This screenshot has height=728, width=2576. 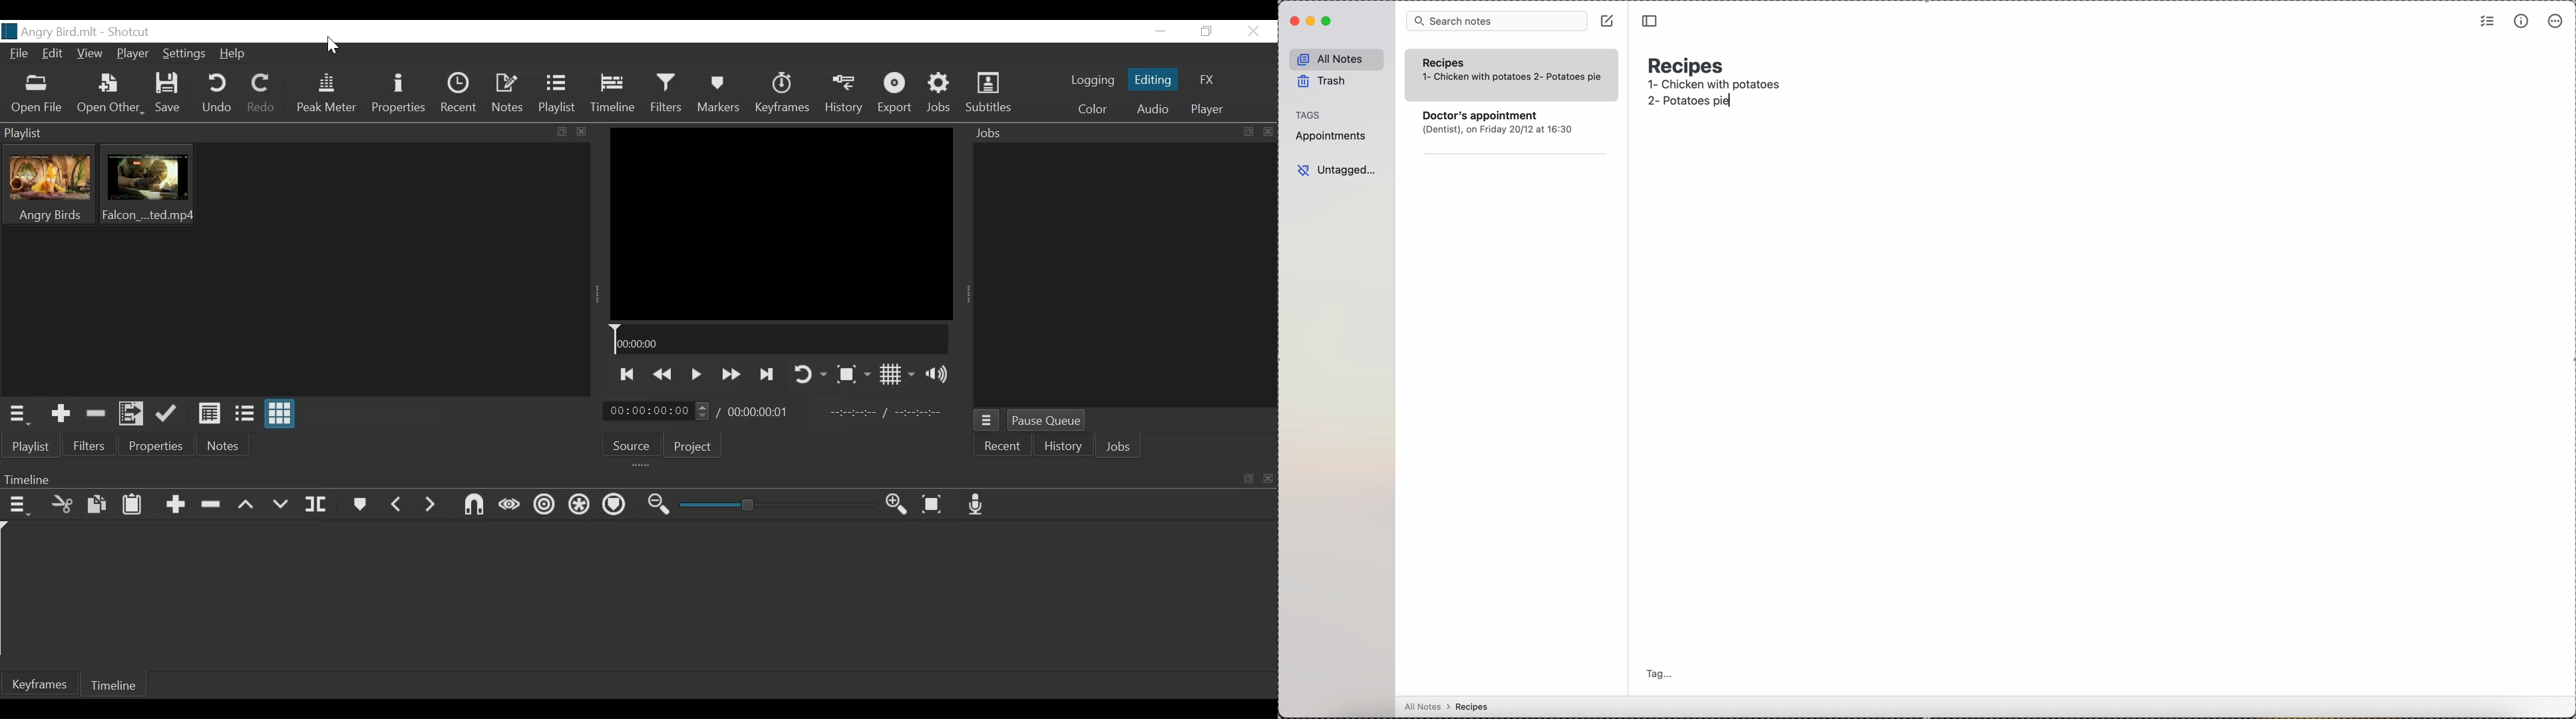 I want to click on Shotcut, so click(x=127, y=33).